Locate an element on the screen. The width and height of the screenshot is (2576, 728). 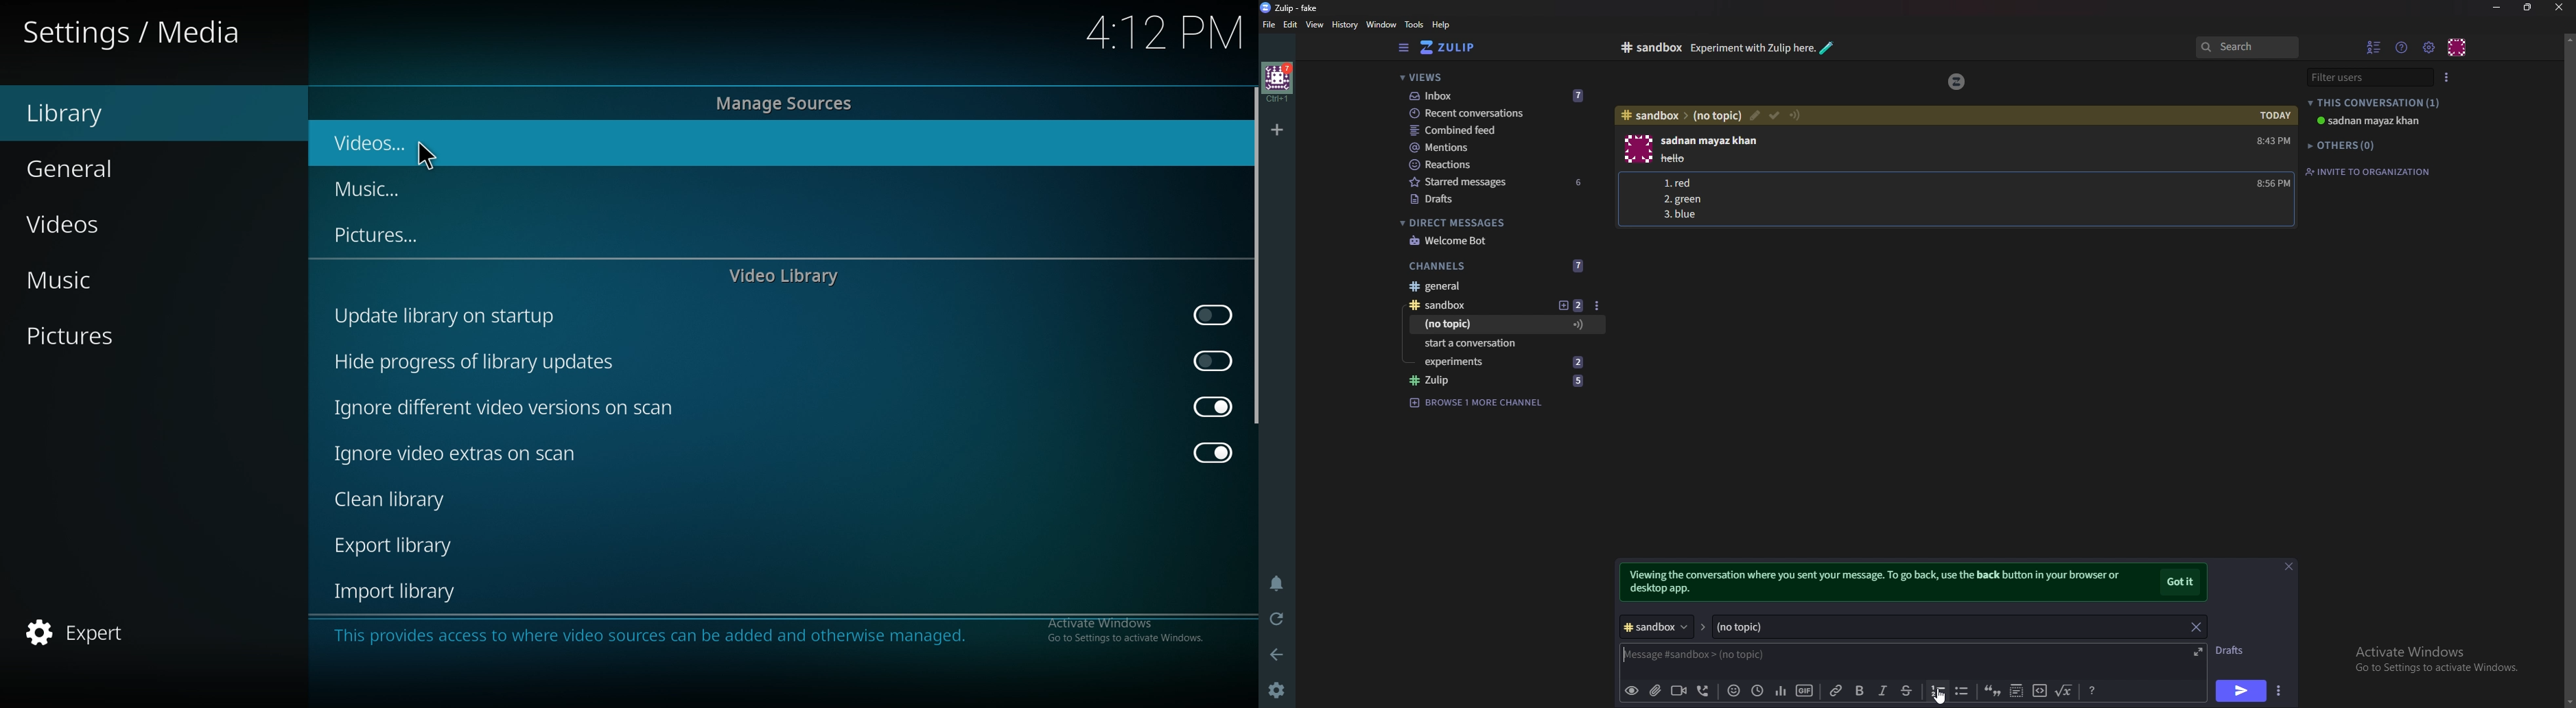
Starred messages is located at coordinates (1499, 182).